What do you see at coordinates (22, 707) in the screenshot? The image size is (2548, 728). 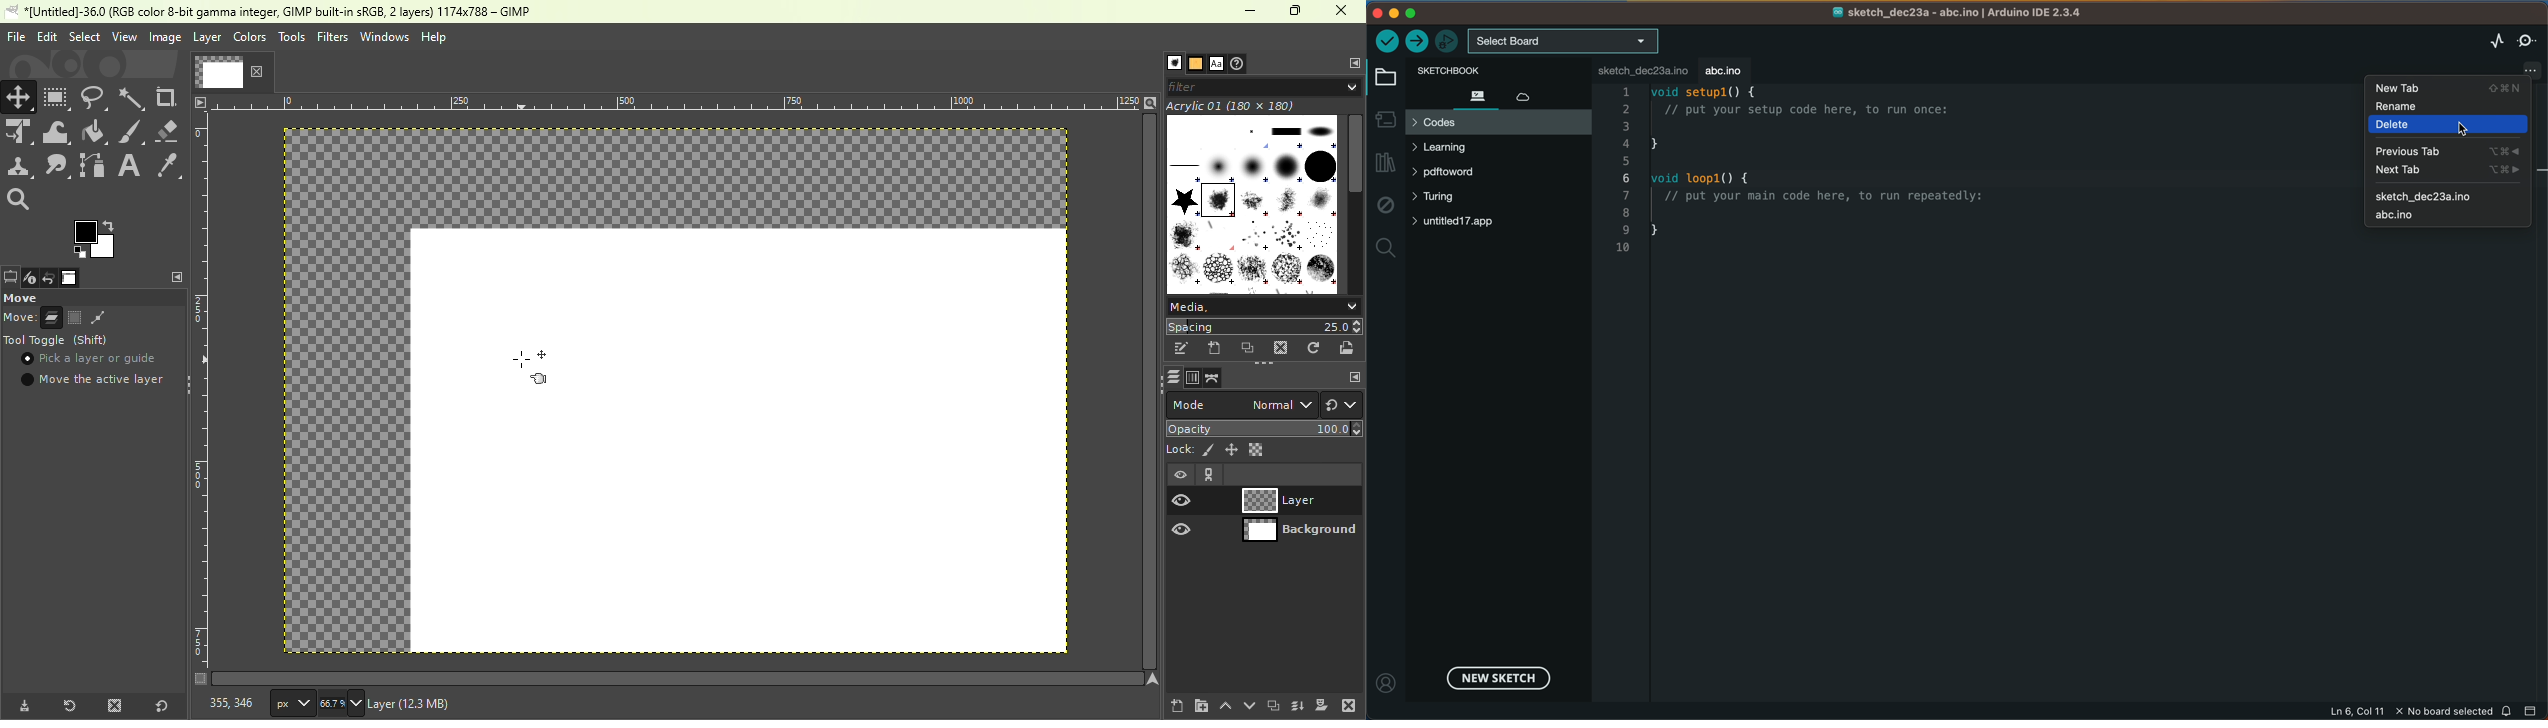 I see `Save tool preset` at bounding box center [22, 707].